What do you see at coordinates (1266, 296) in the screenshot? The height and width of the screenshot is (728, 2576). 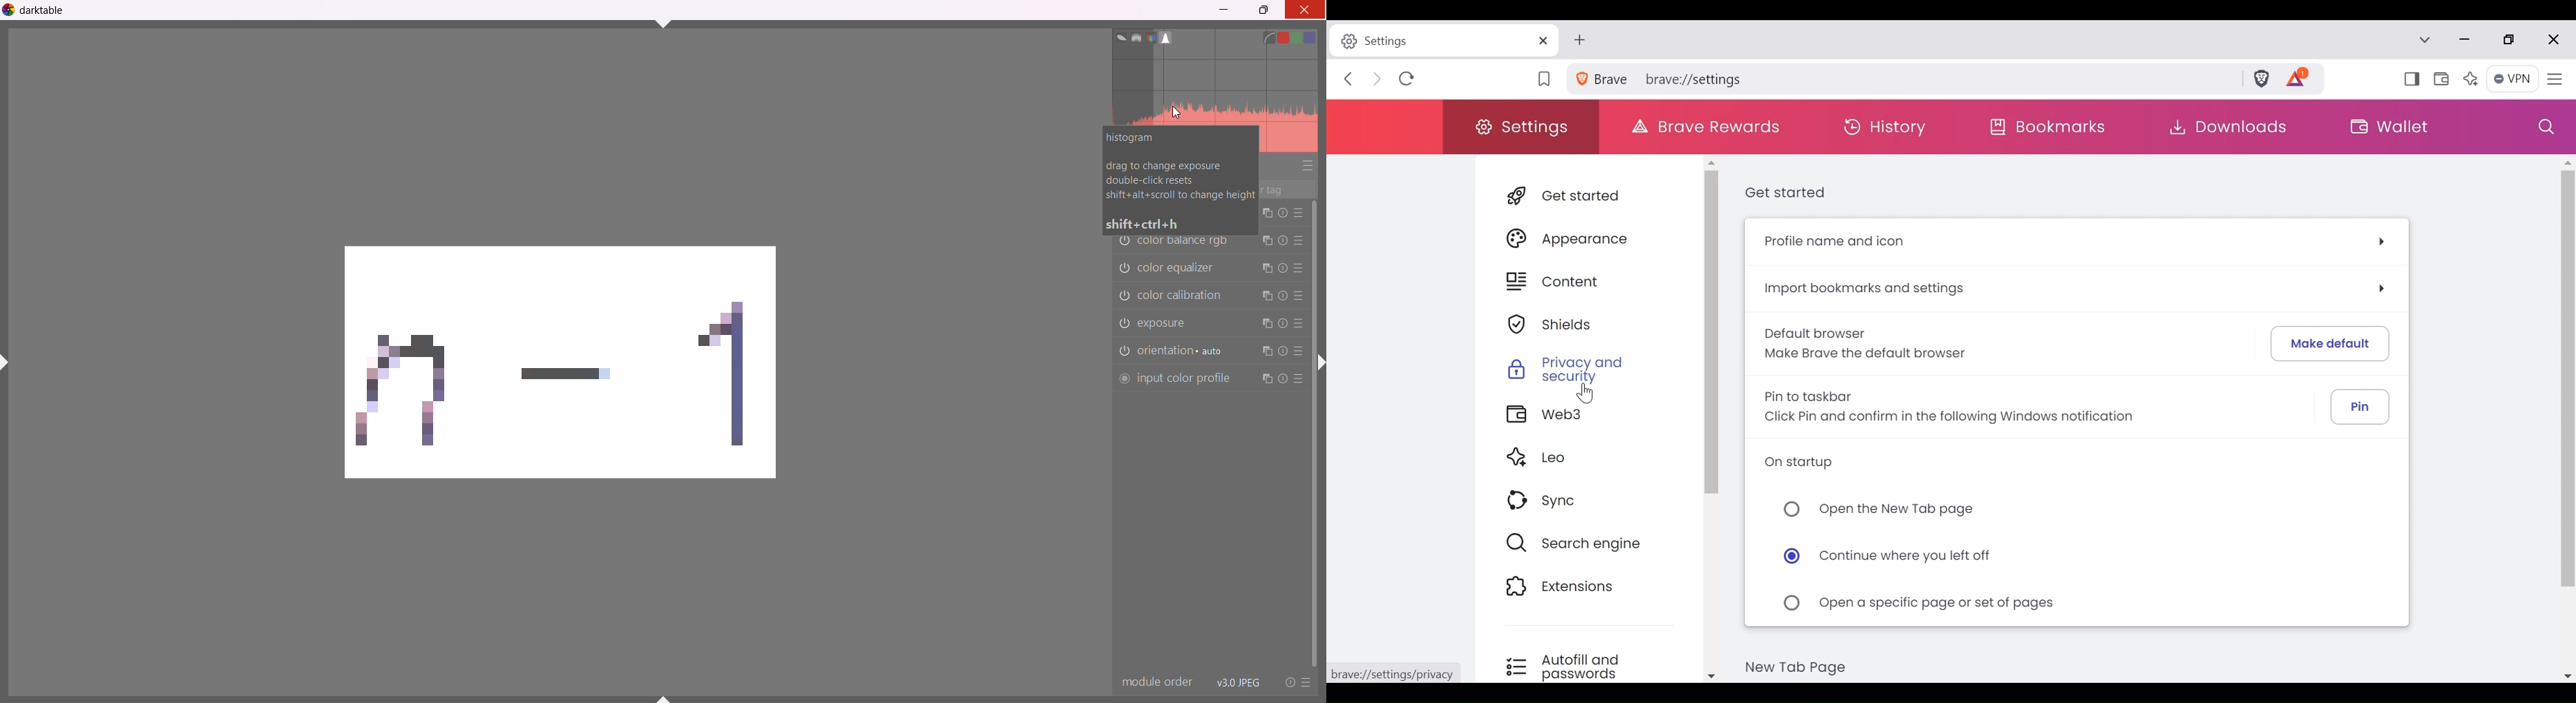 I see `instance` at bounding box center [1266, 296].